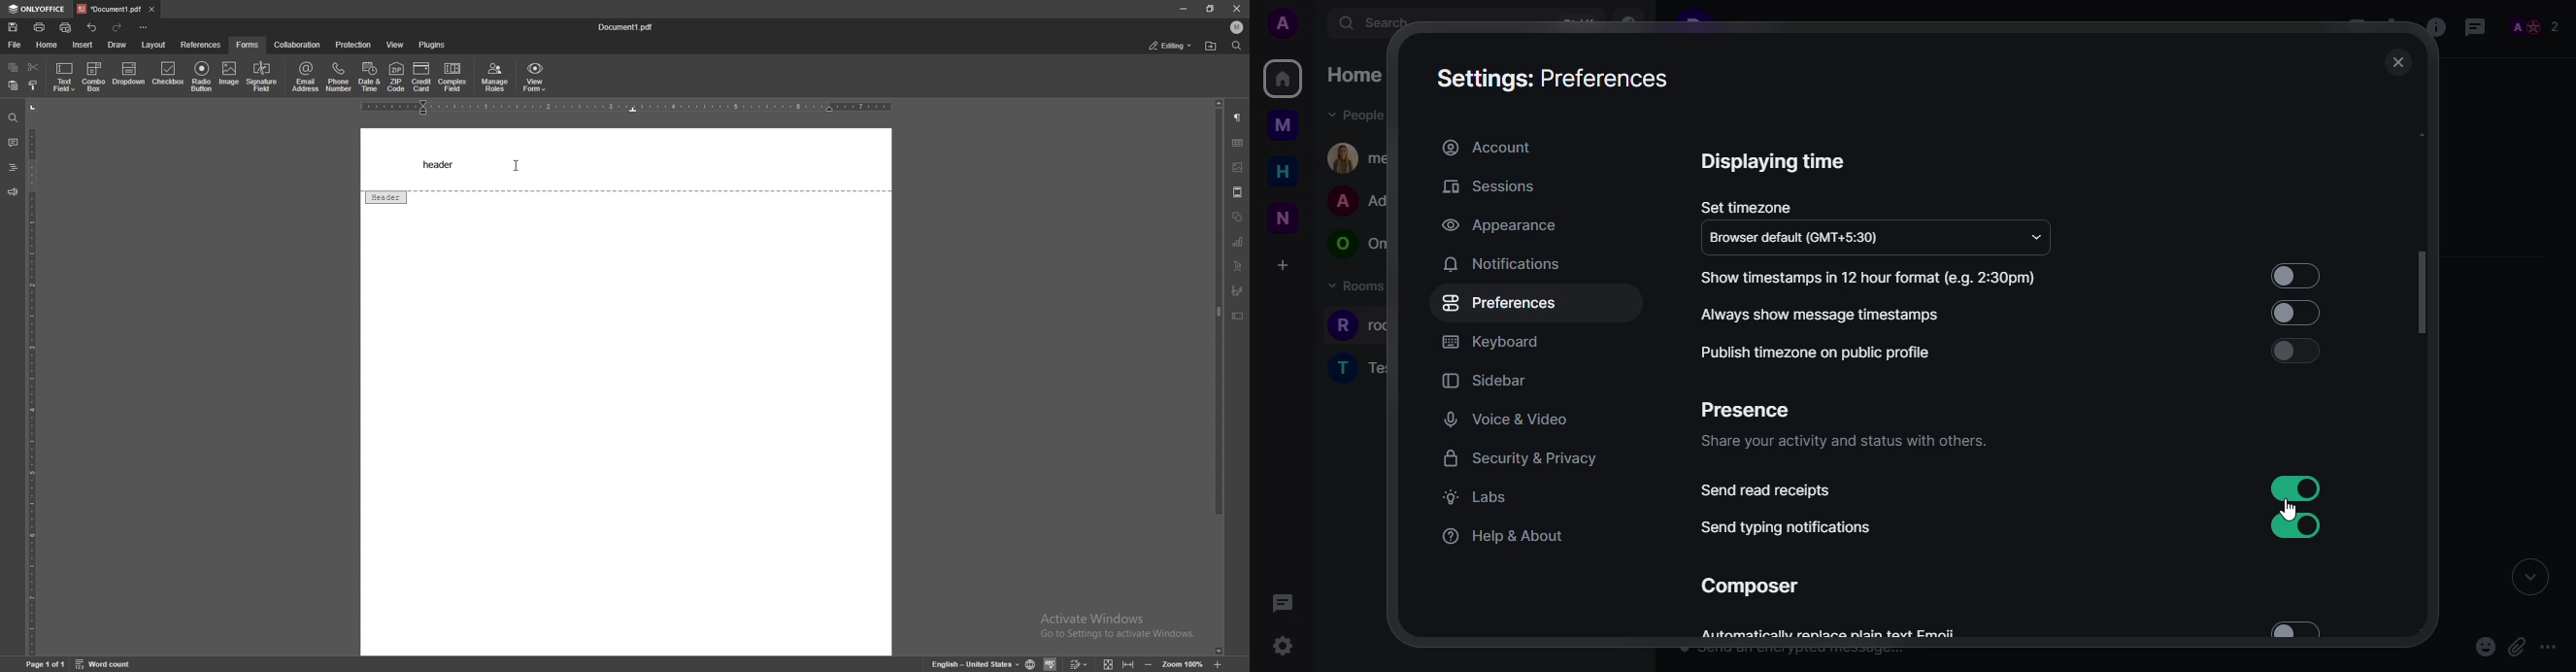 This screenshot has height=672, width=2576. What do you see at coordinates (339, 77) in the screenshot?
I see `phone number` at bounding box center [339, 77].